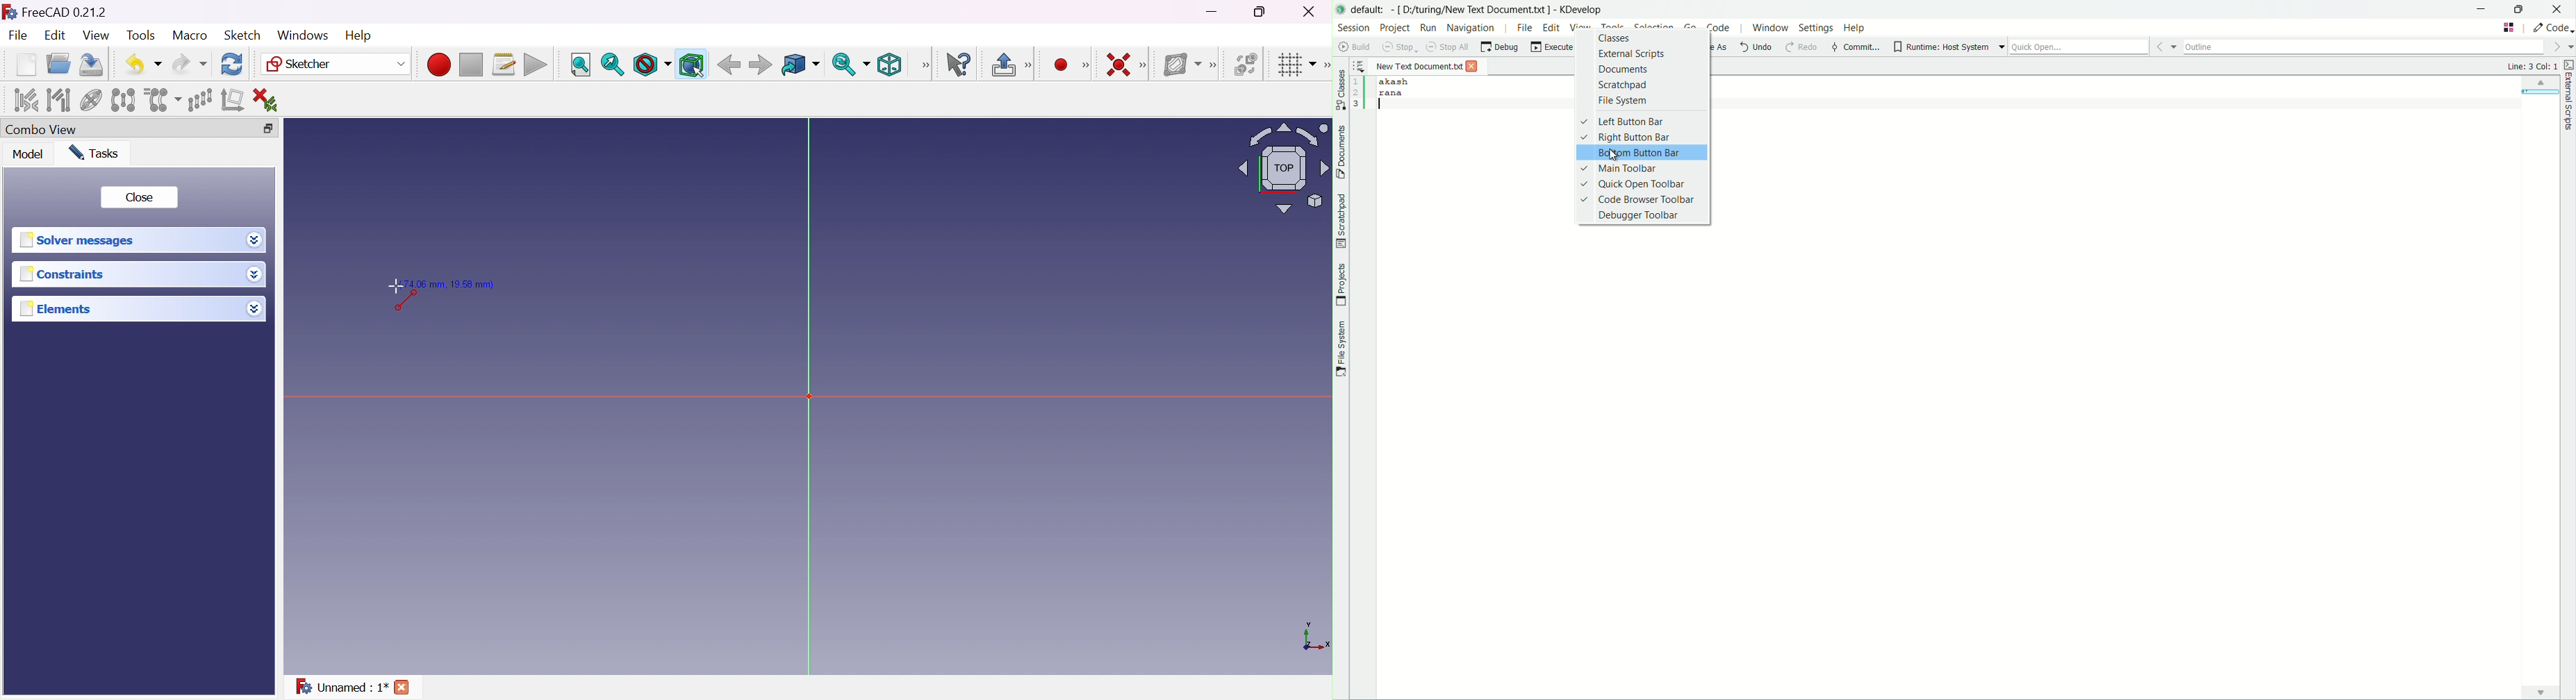 The width and height of the screenshot is (2576, 700). I want to click on Save, so click(94, 65).